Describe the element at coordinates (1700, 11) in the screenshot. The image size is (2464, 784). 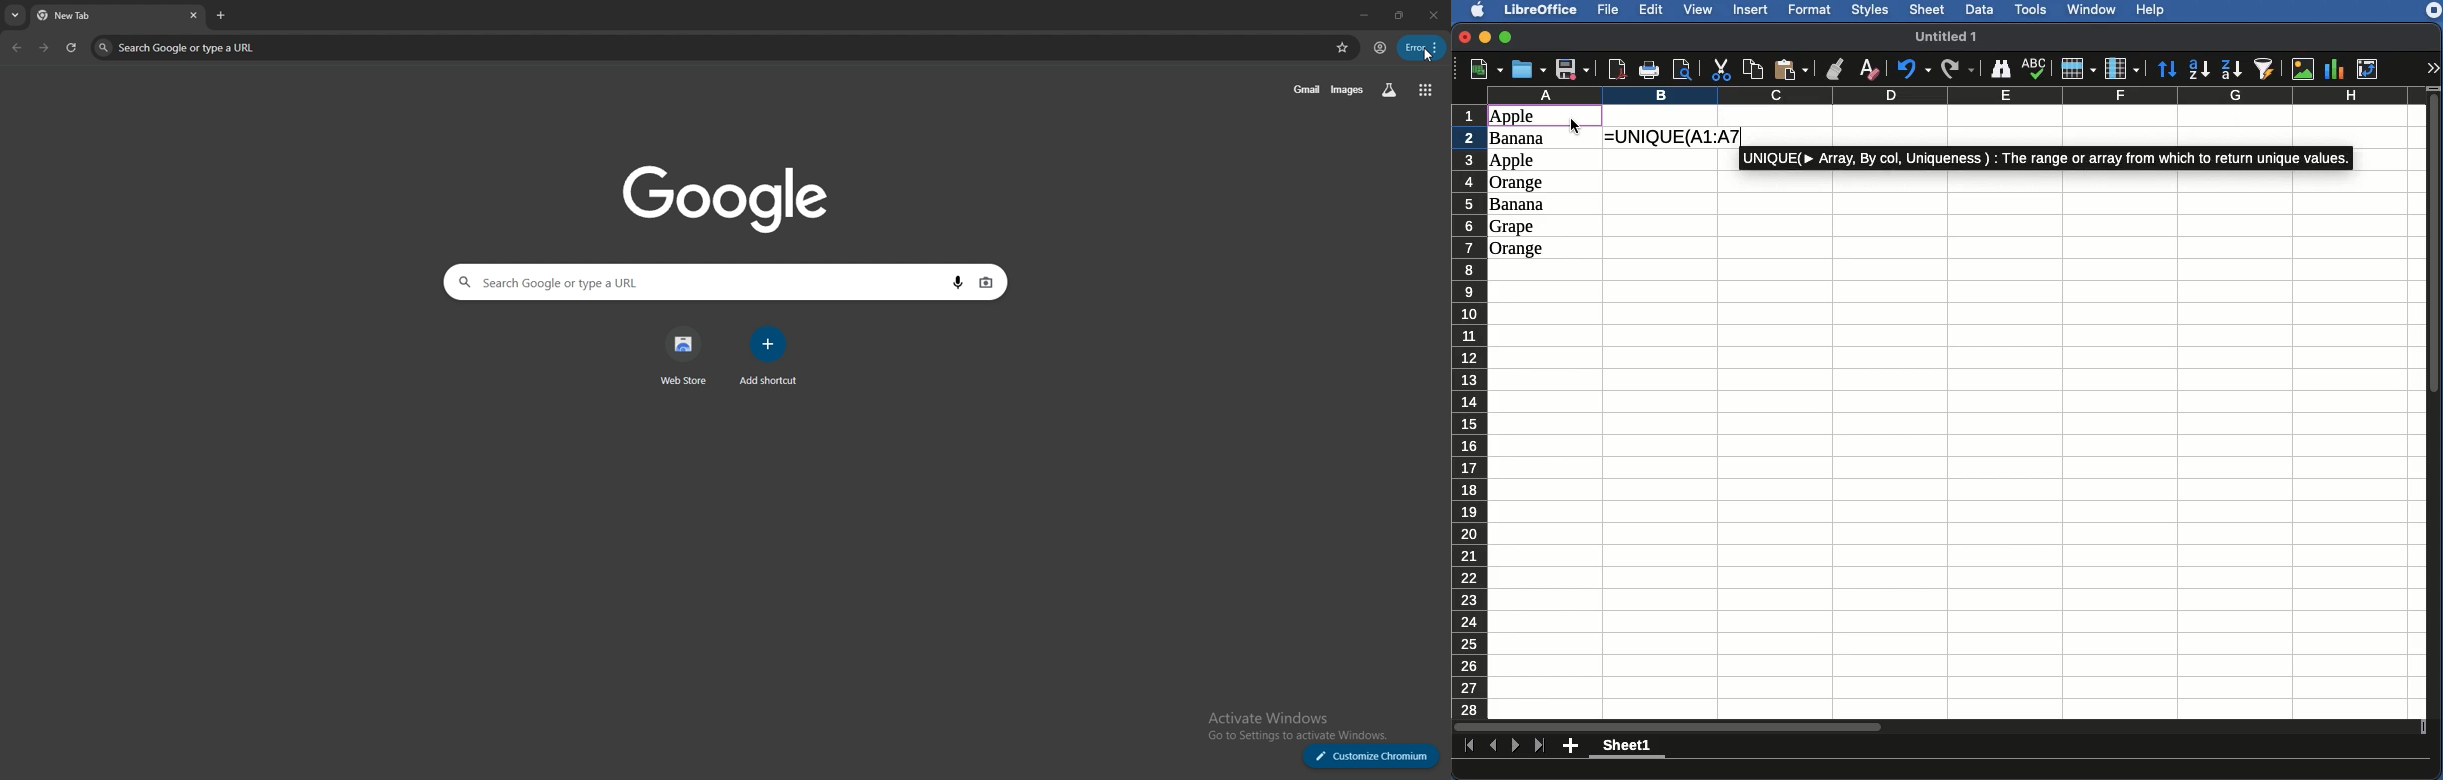
I see `View` at that location.